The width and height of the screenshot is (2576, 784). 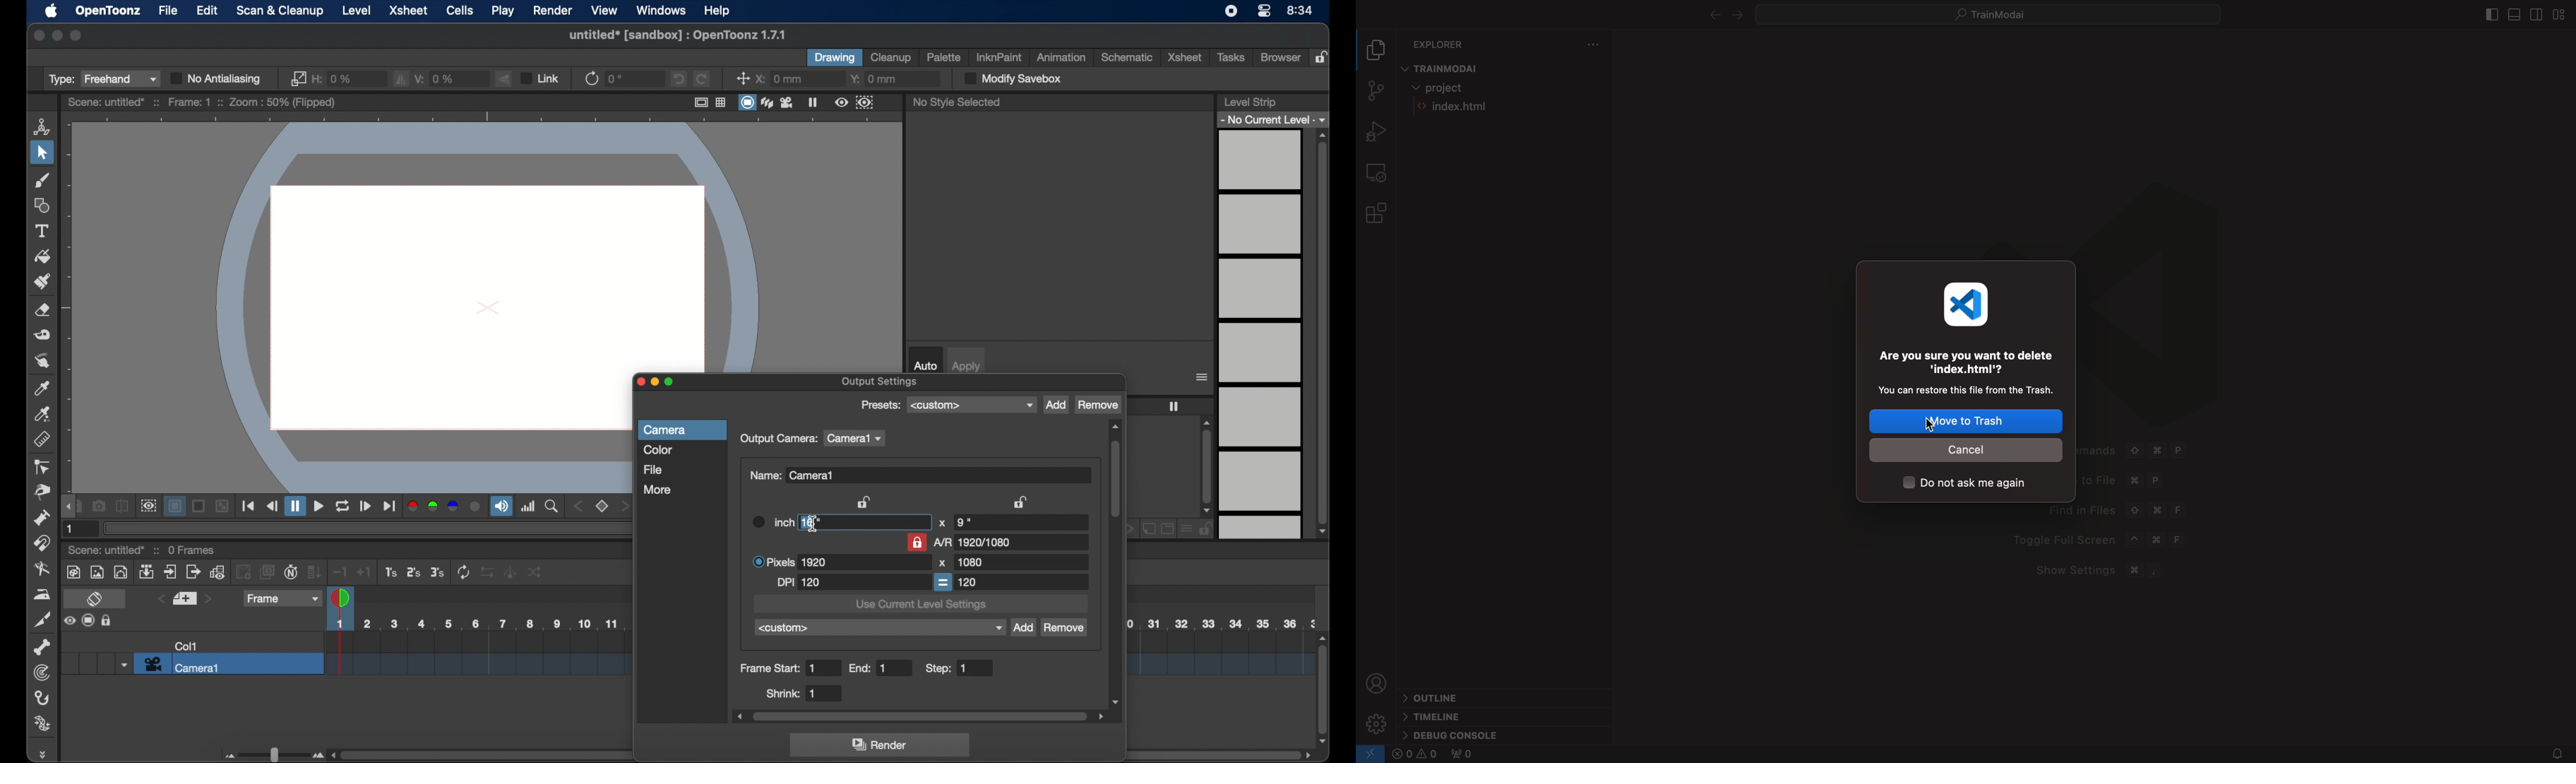 I want to click on cancel, so click(x=1968, y=450).